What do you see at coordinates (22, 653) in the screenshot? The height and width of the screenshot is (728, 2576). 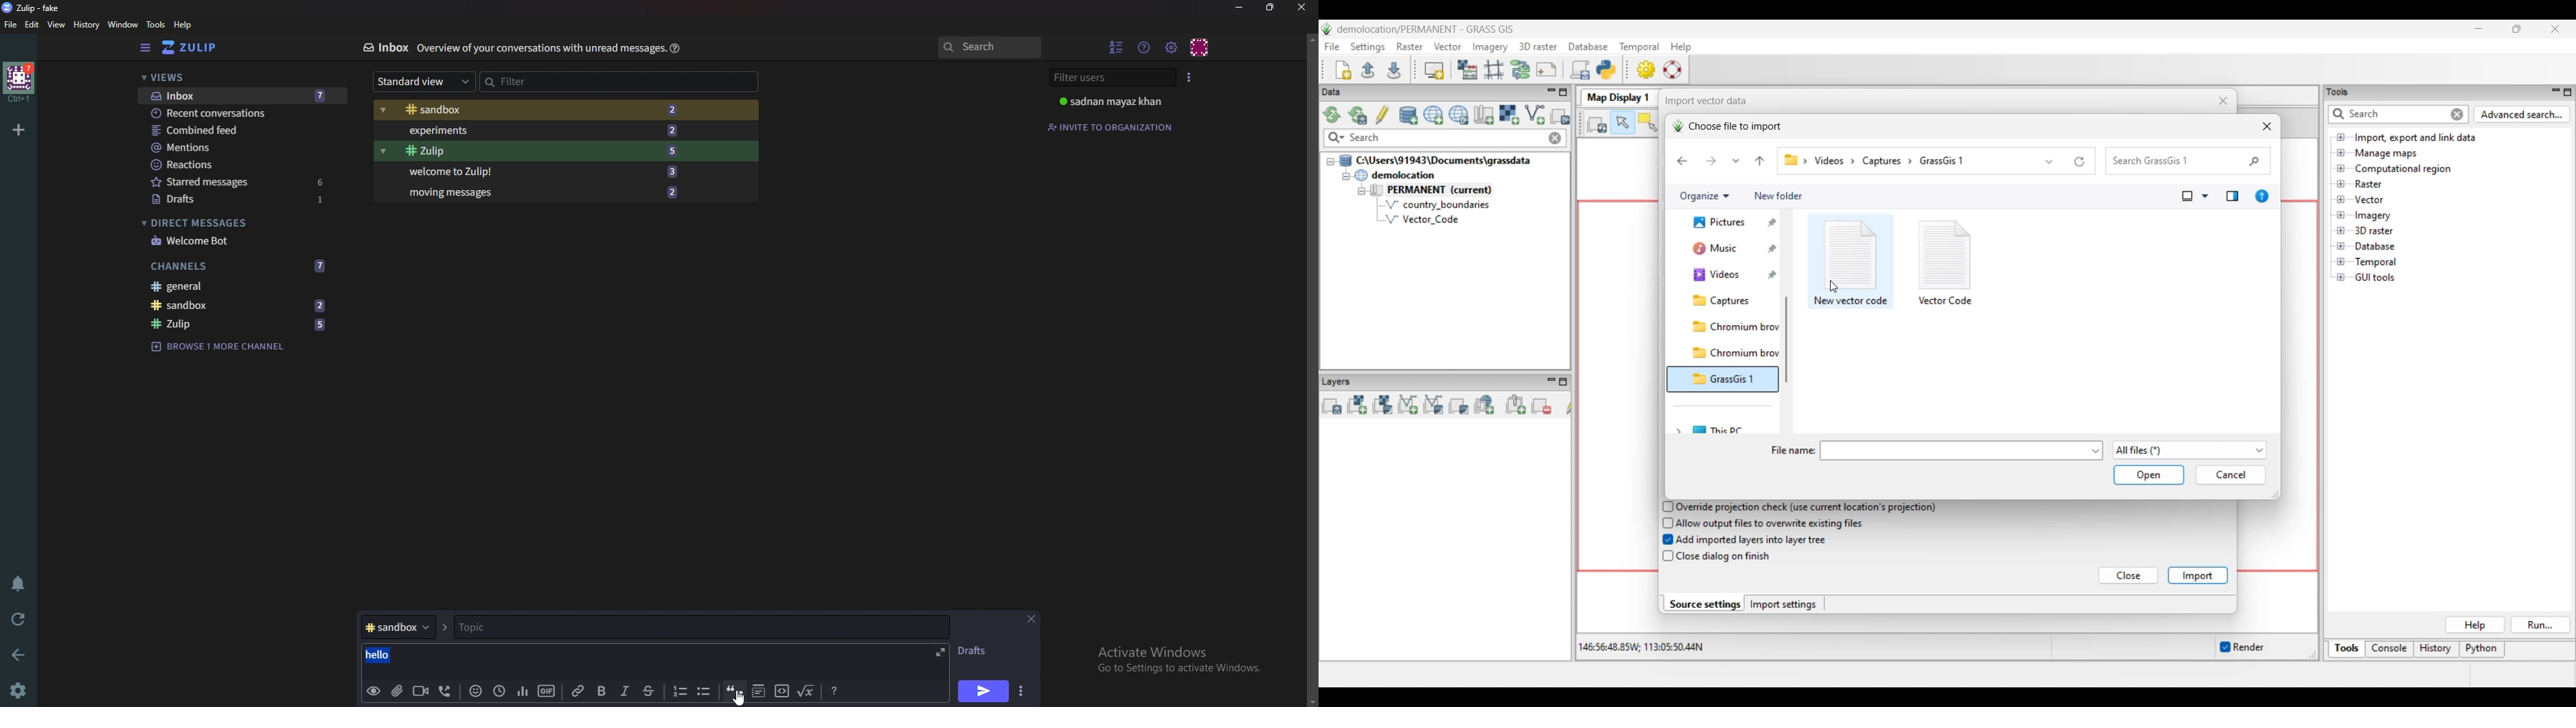 I see `back` at bounding box center [22, 653].